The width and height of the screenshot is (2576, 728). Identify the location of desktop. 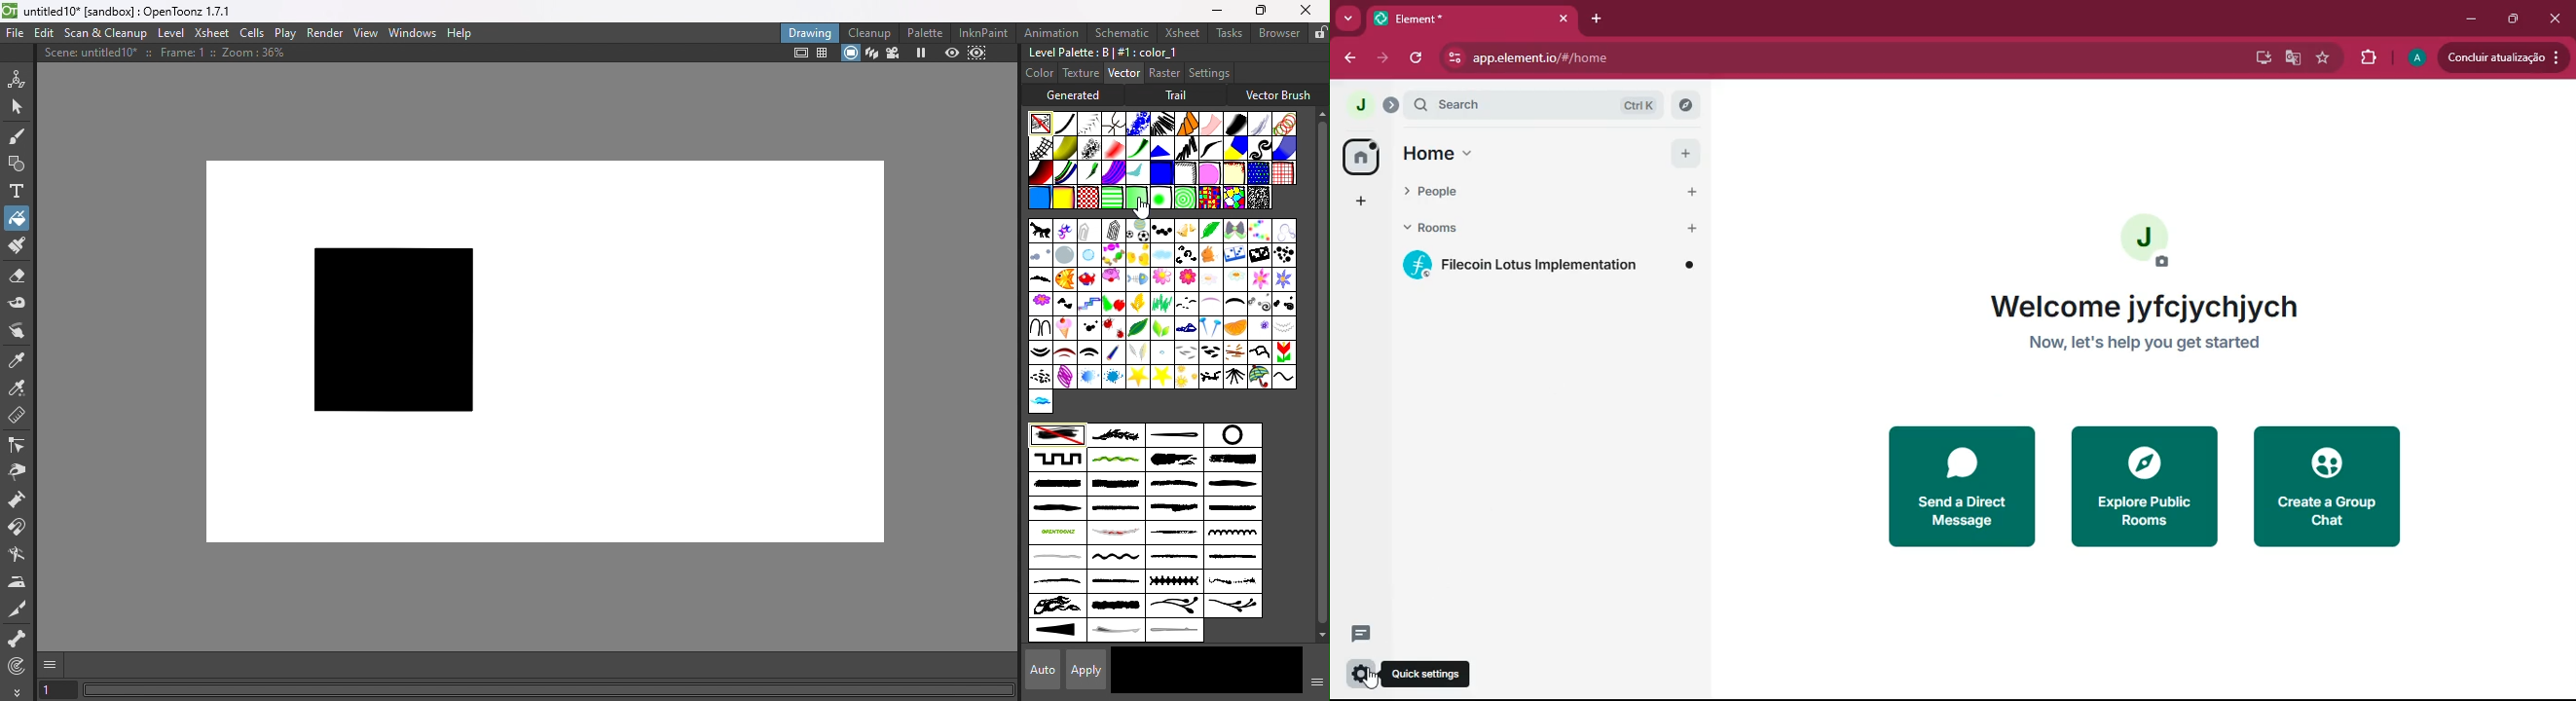
(2258, 58).